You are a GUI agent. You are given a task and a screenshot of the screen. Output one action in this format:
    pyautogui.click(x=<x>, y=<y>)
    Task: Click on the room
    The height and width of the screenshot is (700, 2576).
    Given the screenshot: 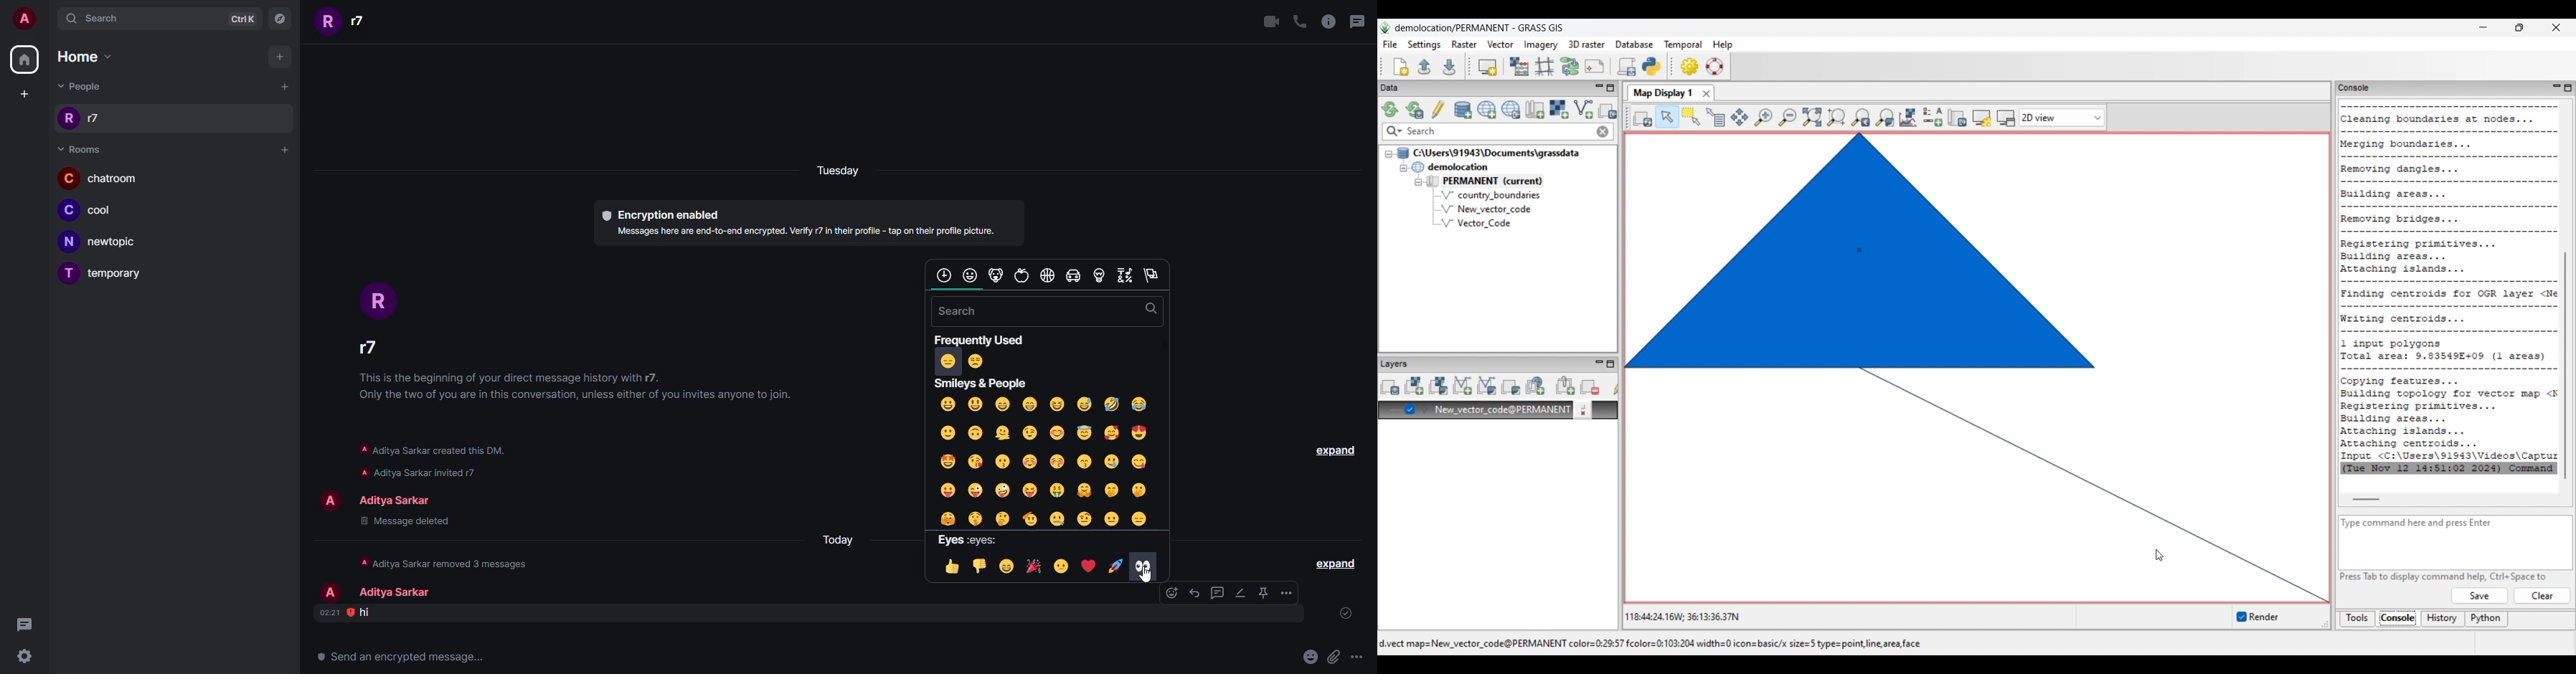 What is the action you would take?
    pyautogui.click(x=80, y=148)
    